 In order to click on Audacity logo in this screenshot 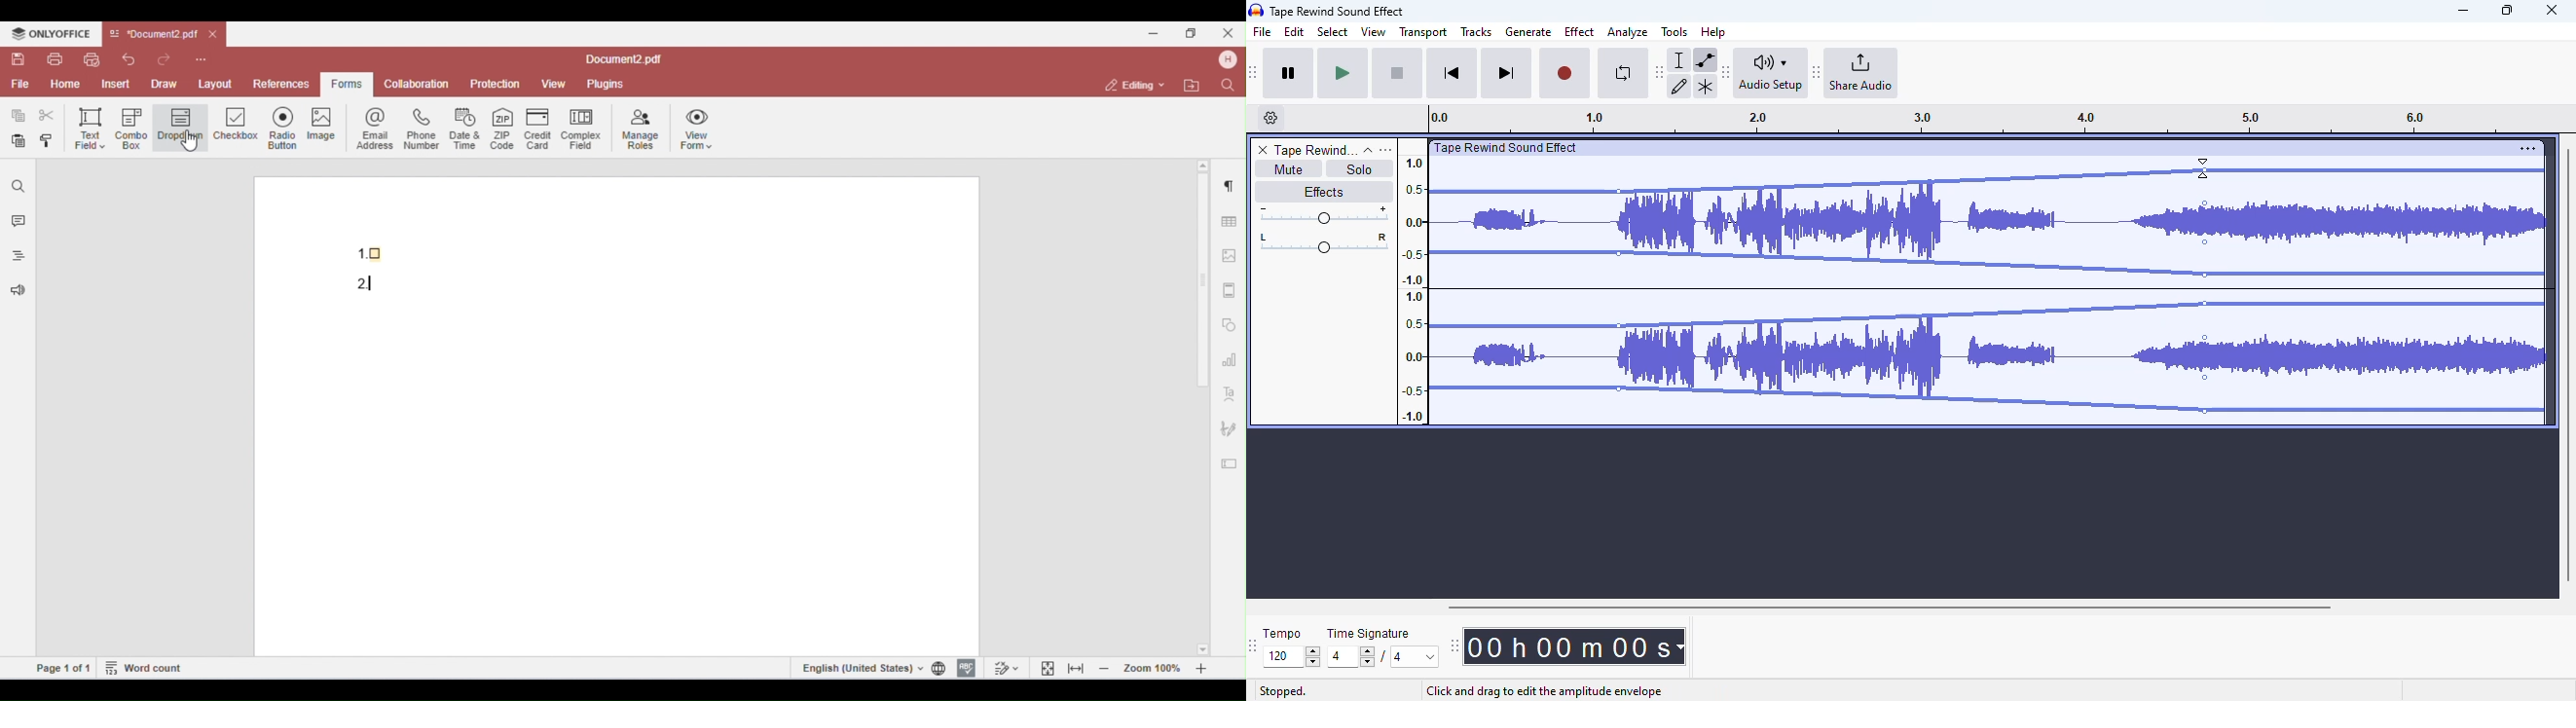, I will do `click(1256, 11)`.